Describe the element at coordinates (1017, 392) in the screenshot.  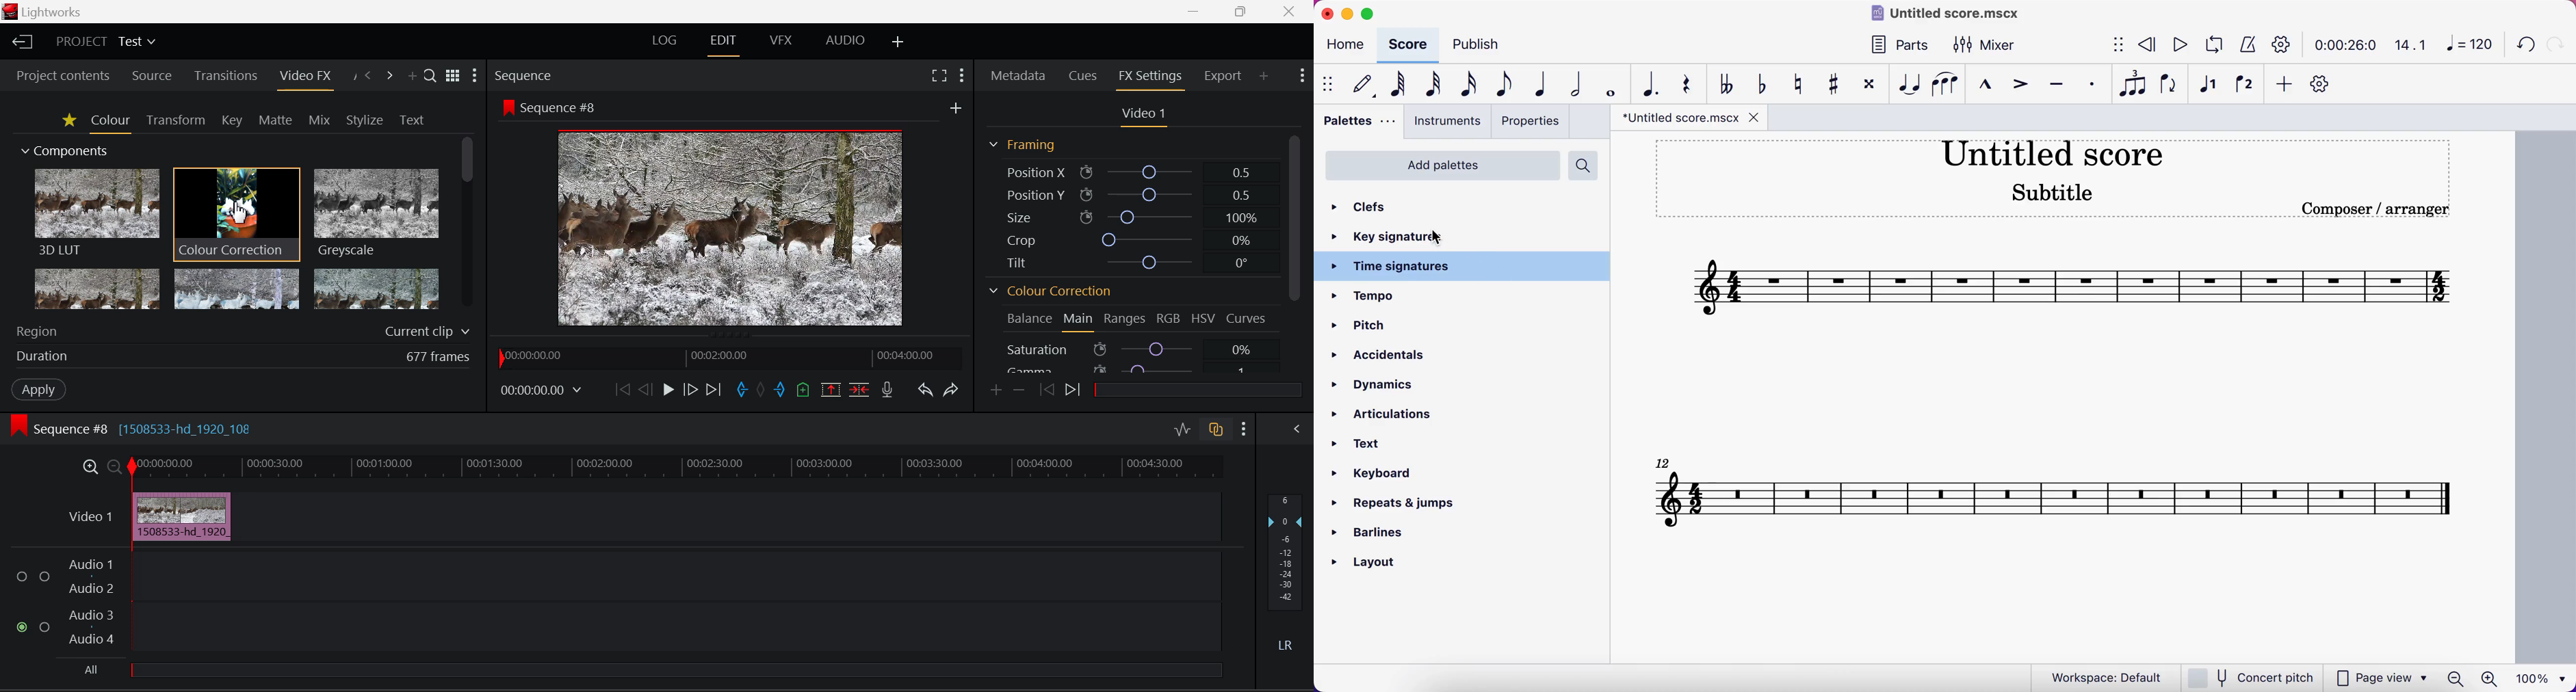
I see `Remove keyframe` at that location.